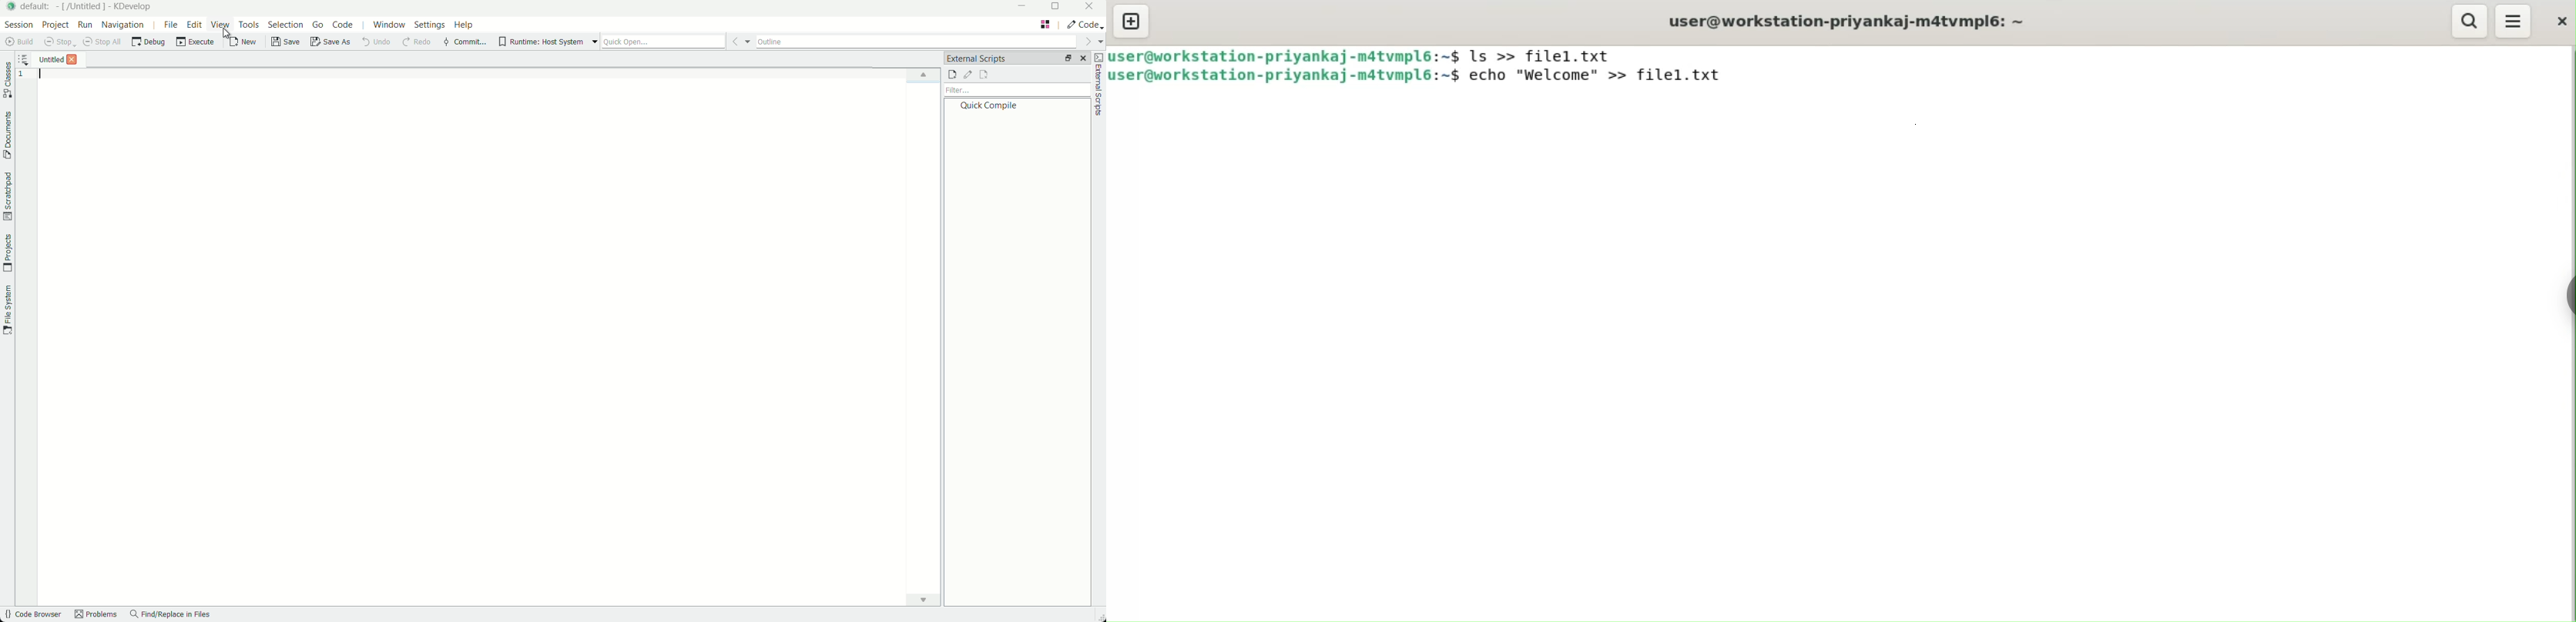  Describe the element at coordinates (220, 25) in the screenshot. I see `view` at that location.